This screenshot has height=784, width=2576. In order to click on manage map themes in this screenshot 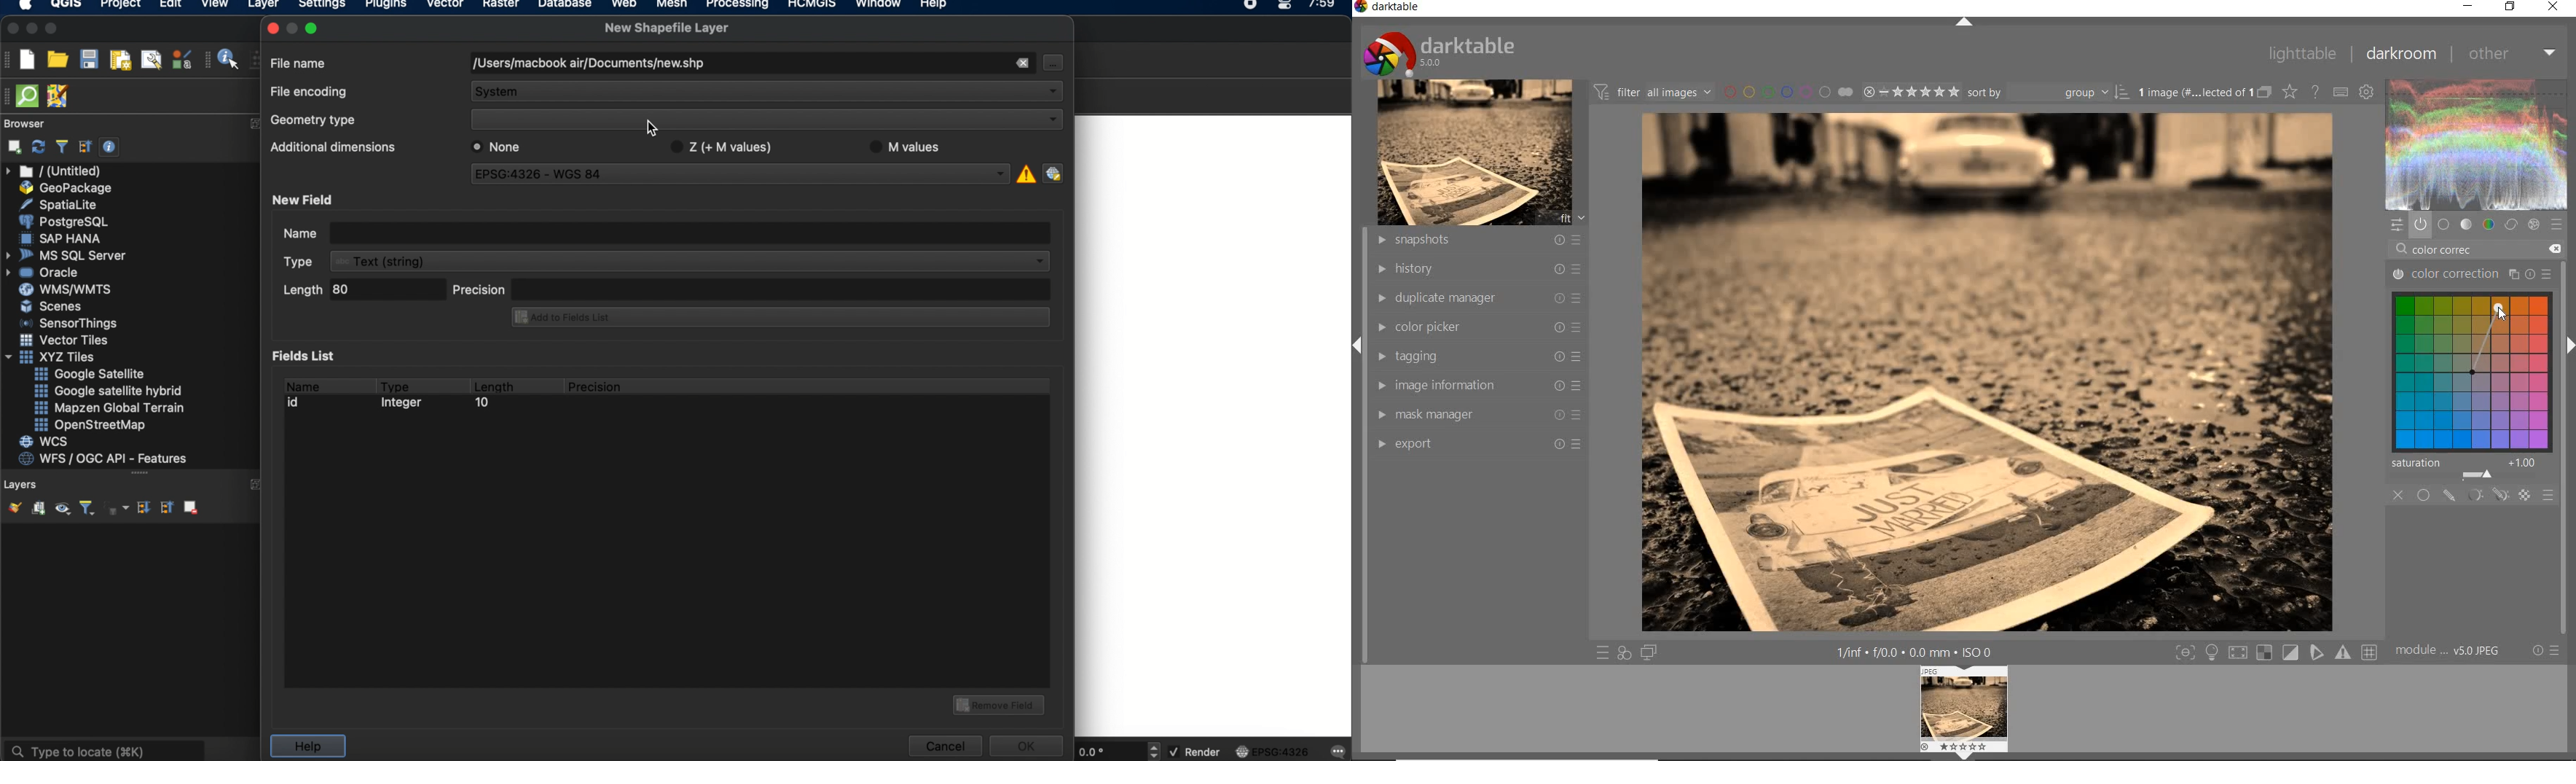, I will do `click(61, 510)`.